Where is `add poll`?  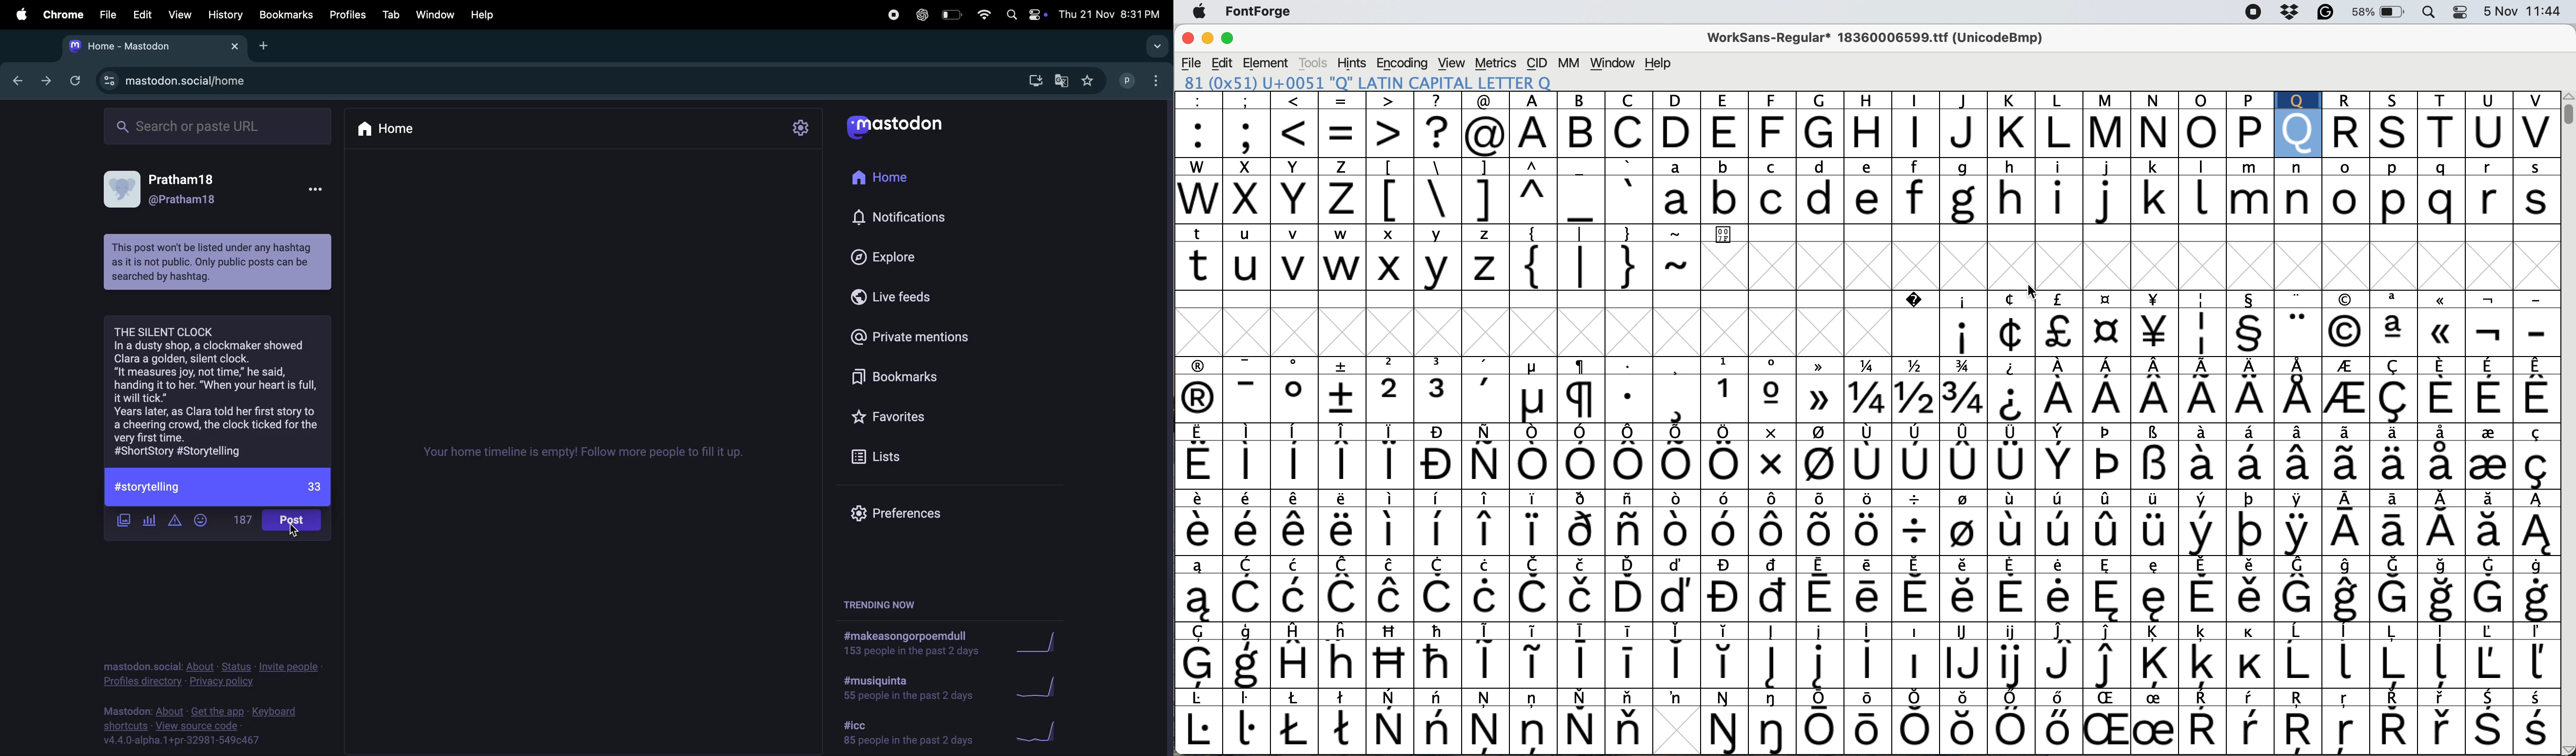 add poll is located at coordinates (150, 522).